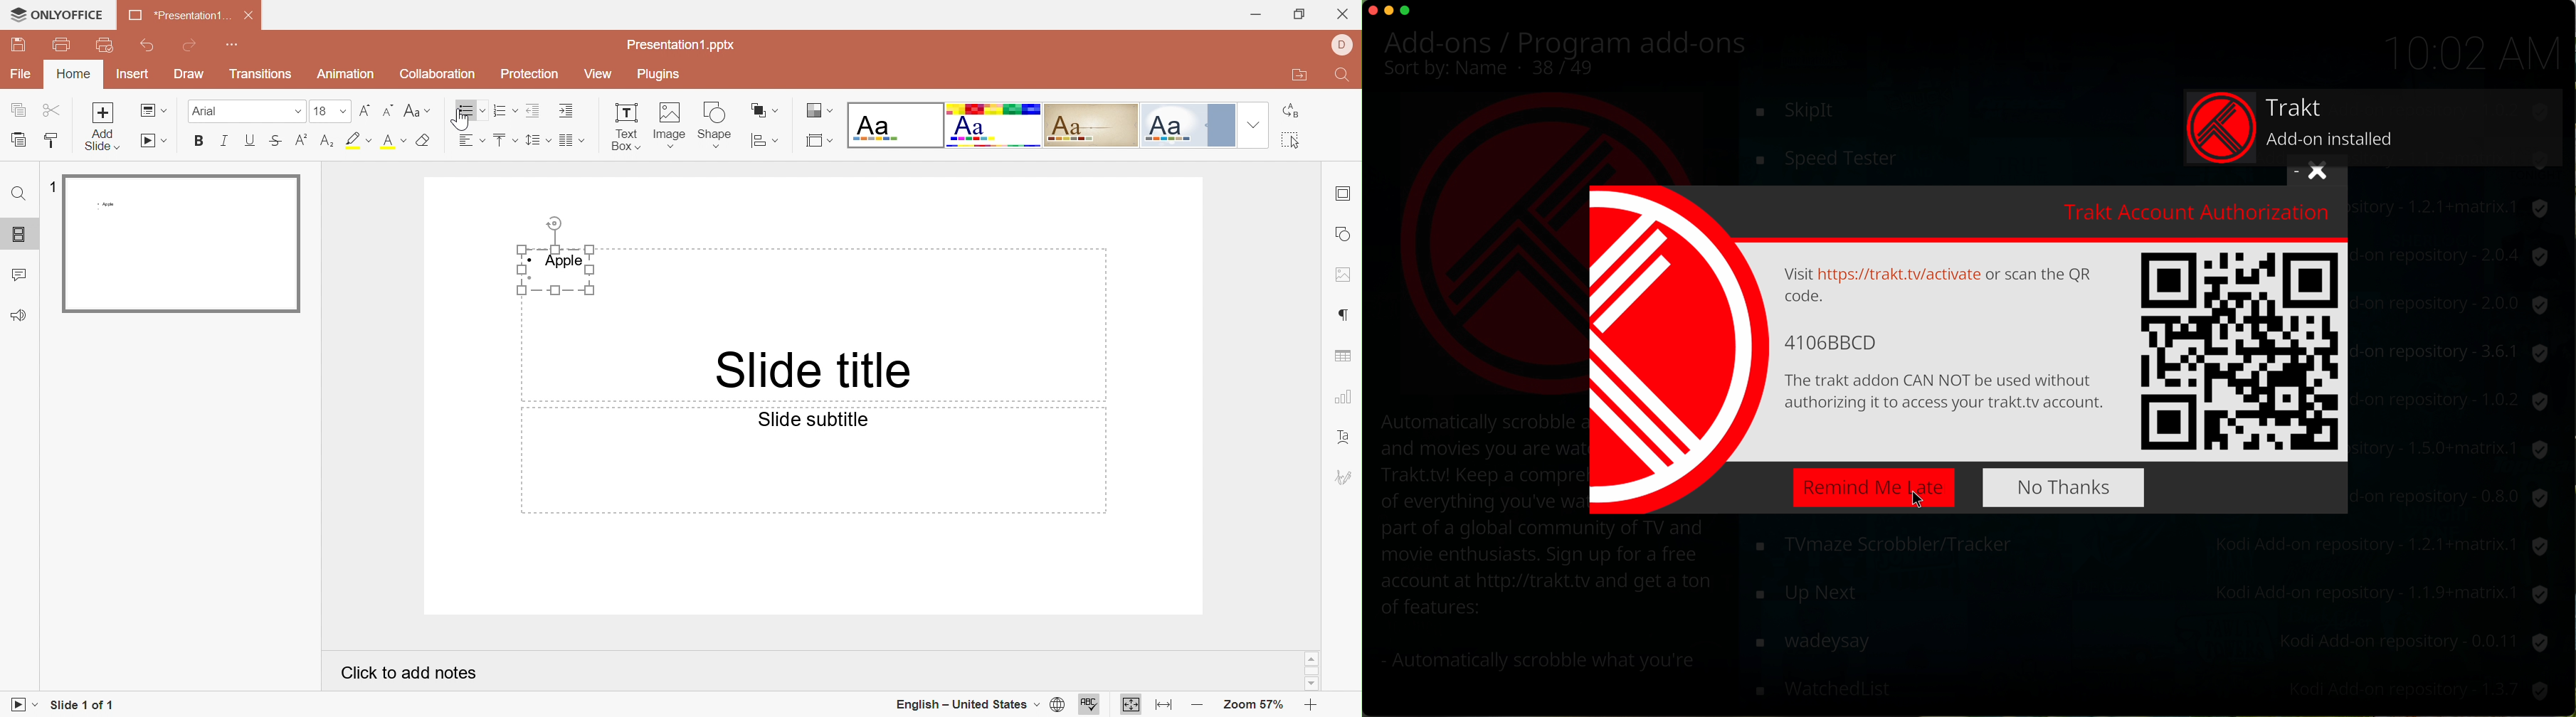 The image size is (2576, 728). Describe the element at coordinates (2320, 174) in the screenshot. I see `close window` at that location.